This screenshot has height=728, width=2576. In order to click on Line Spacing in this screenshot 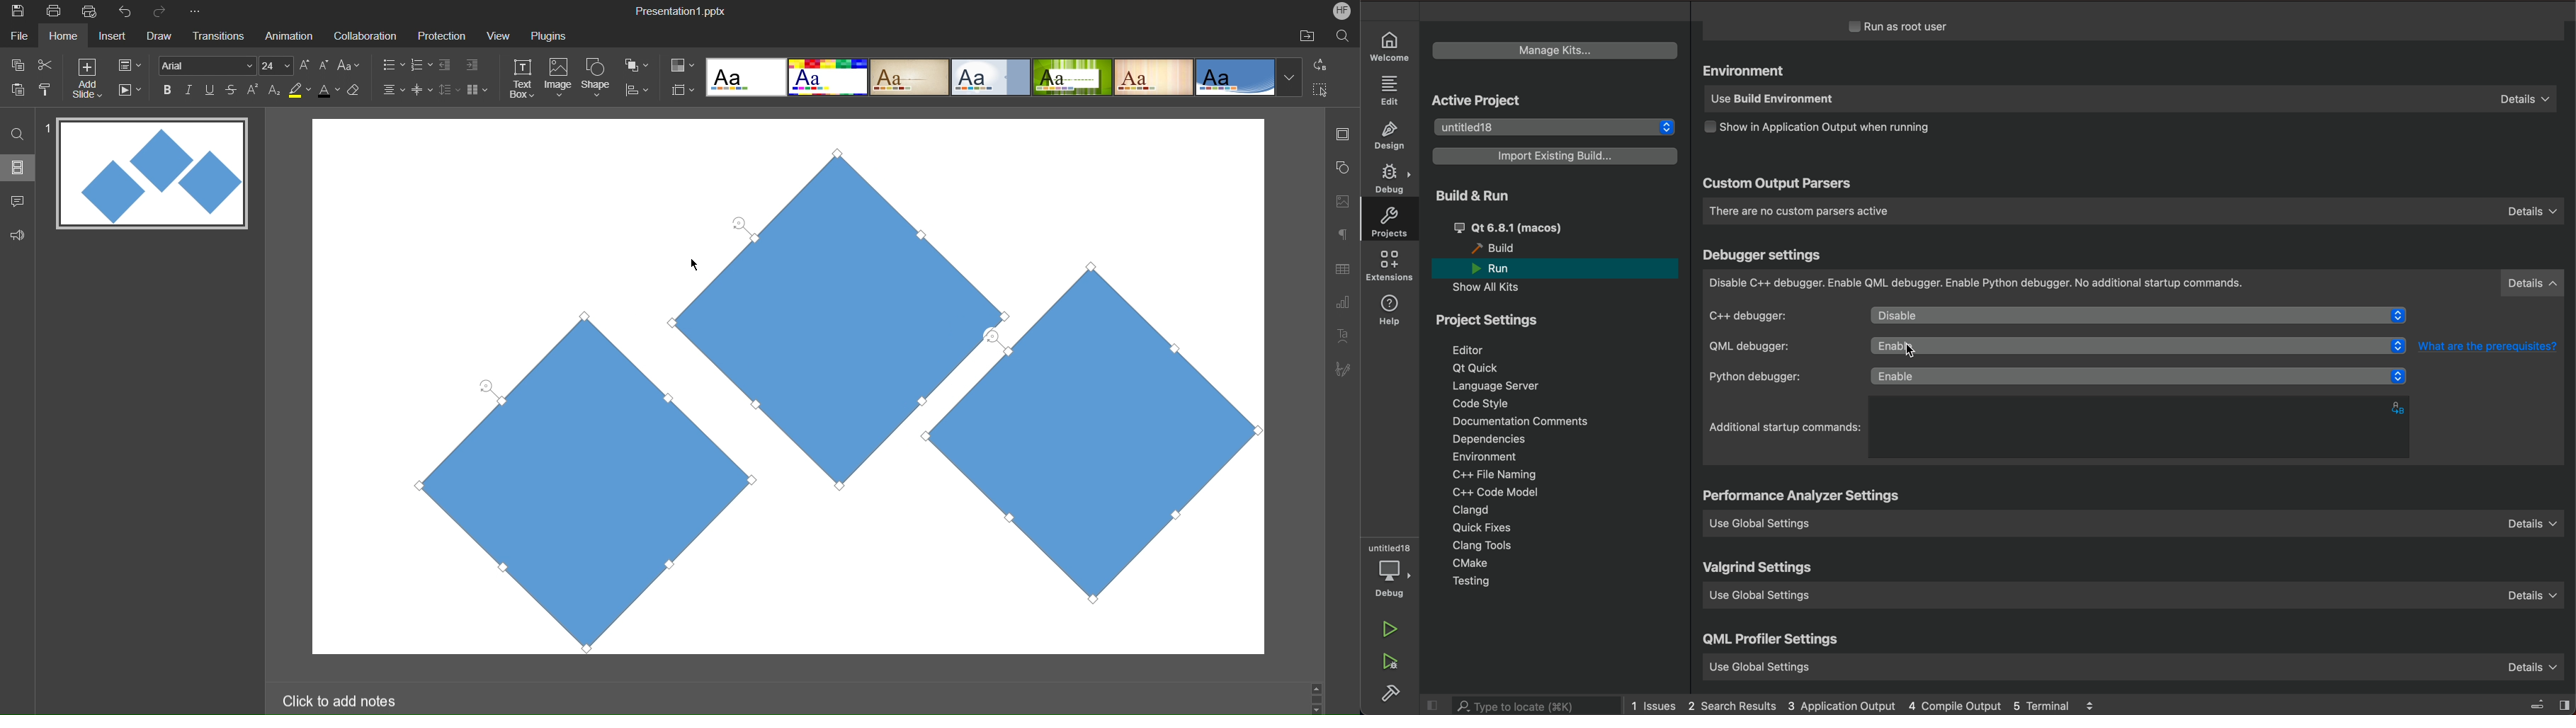, I will do `click(448, 91)`.